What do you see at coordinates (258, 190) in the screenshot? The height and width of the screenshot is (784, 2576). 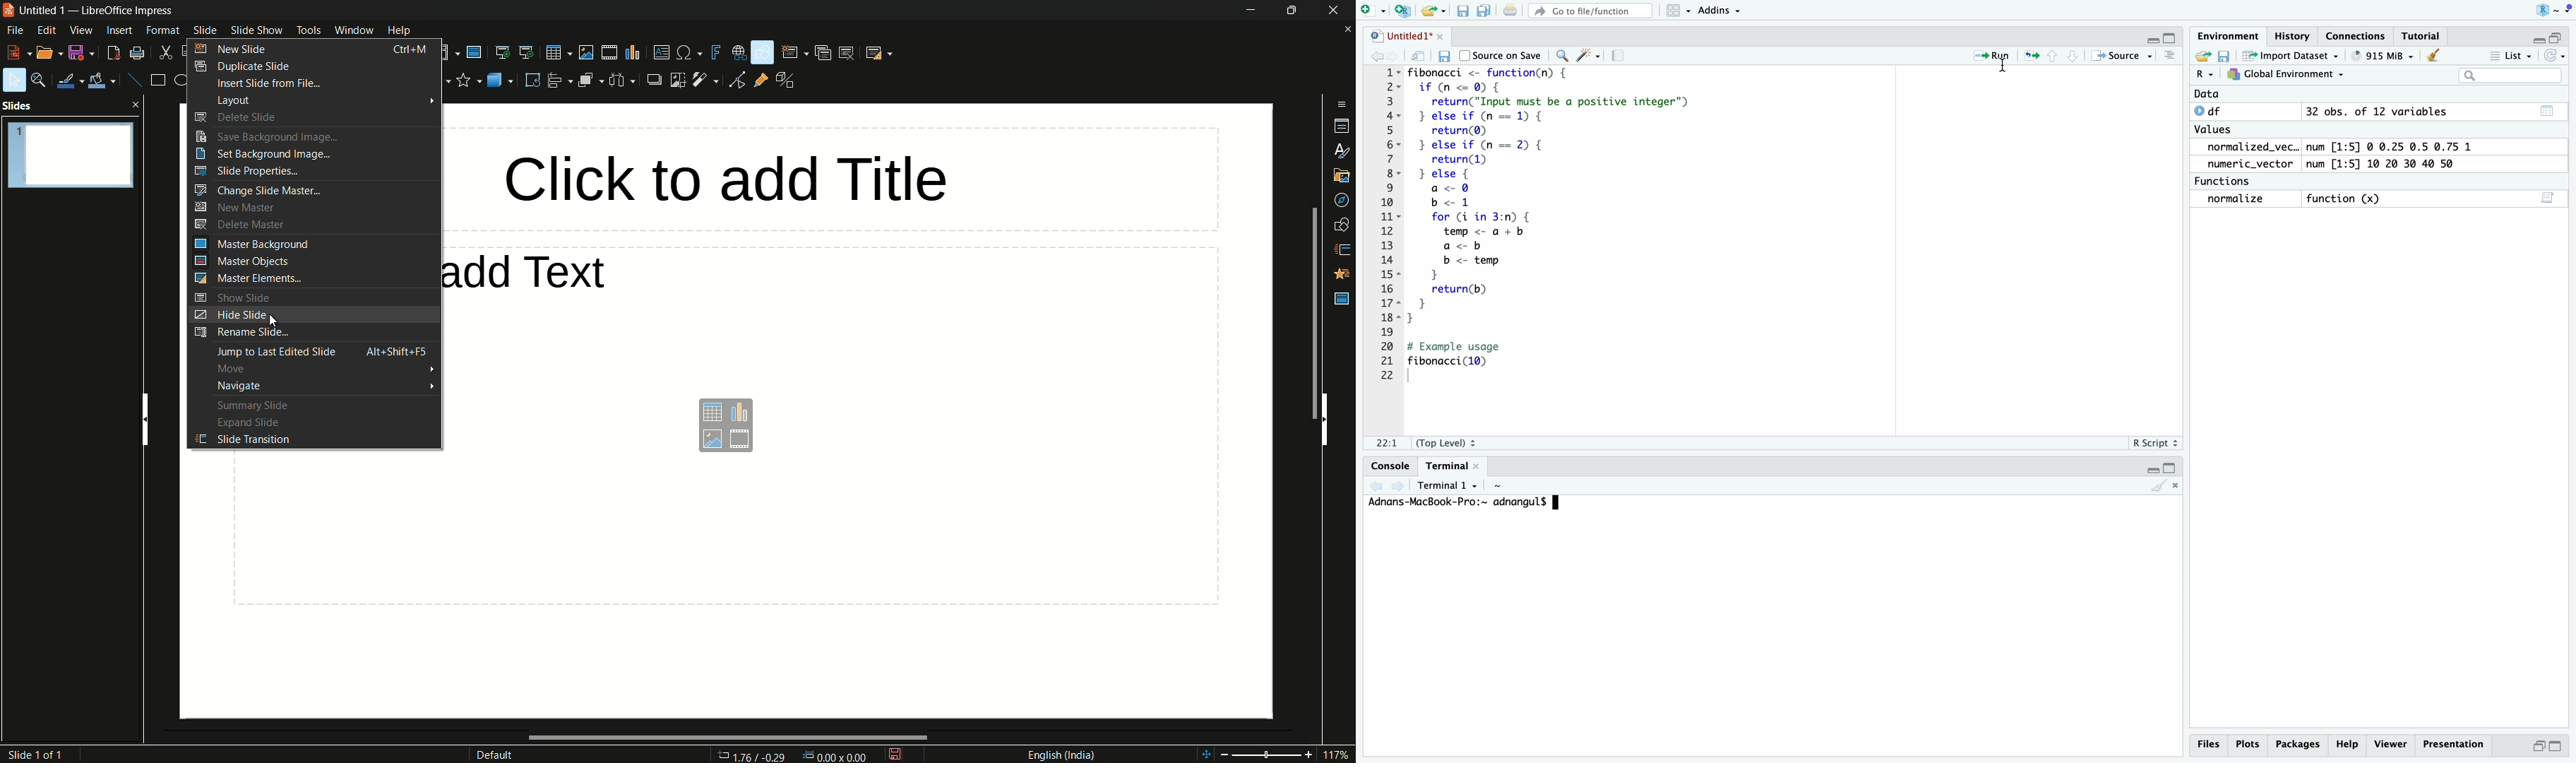 I see `change slide master` at bounding box center [258, 190].